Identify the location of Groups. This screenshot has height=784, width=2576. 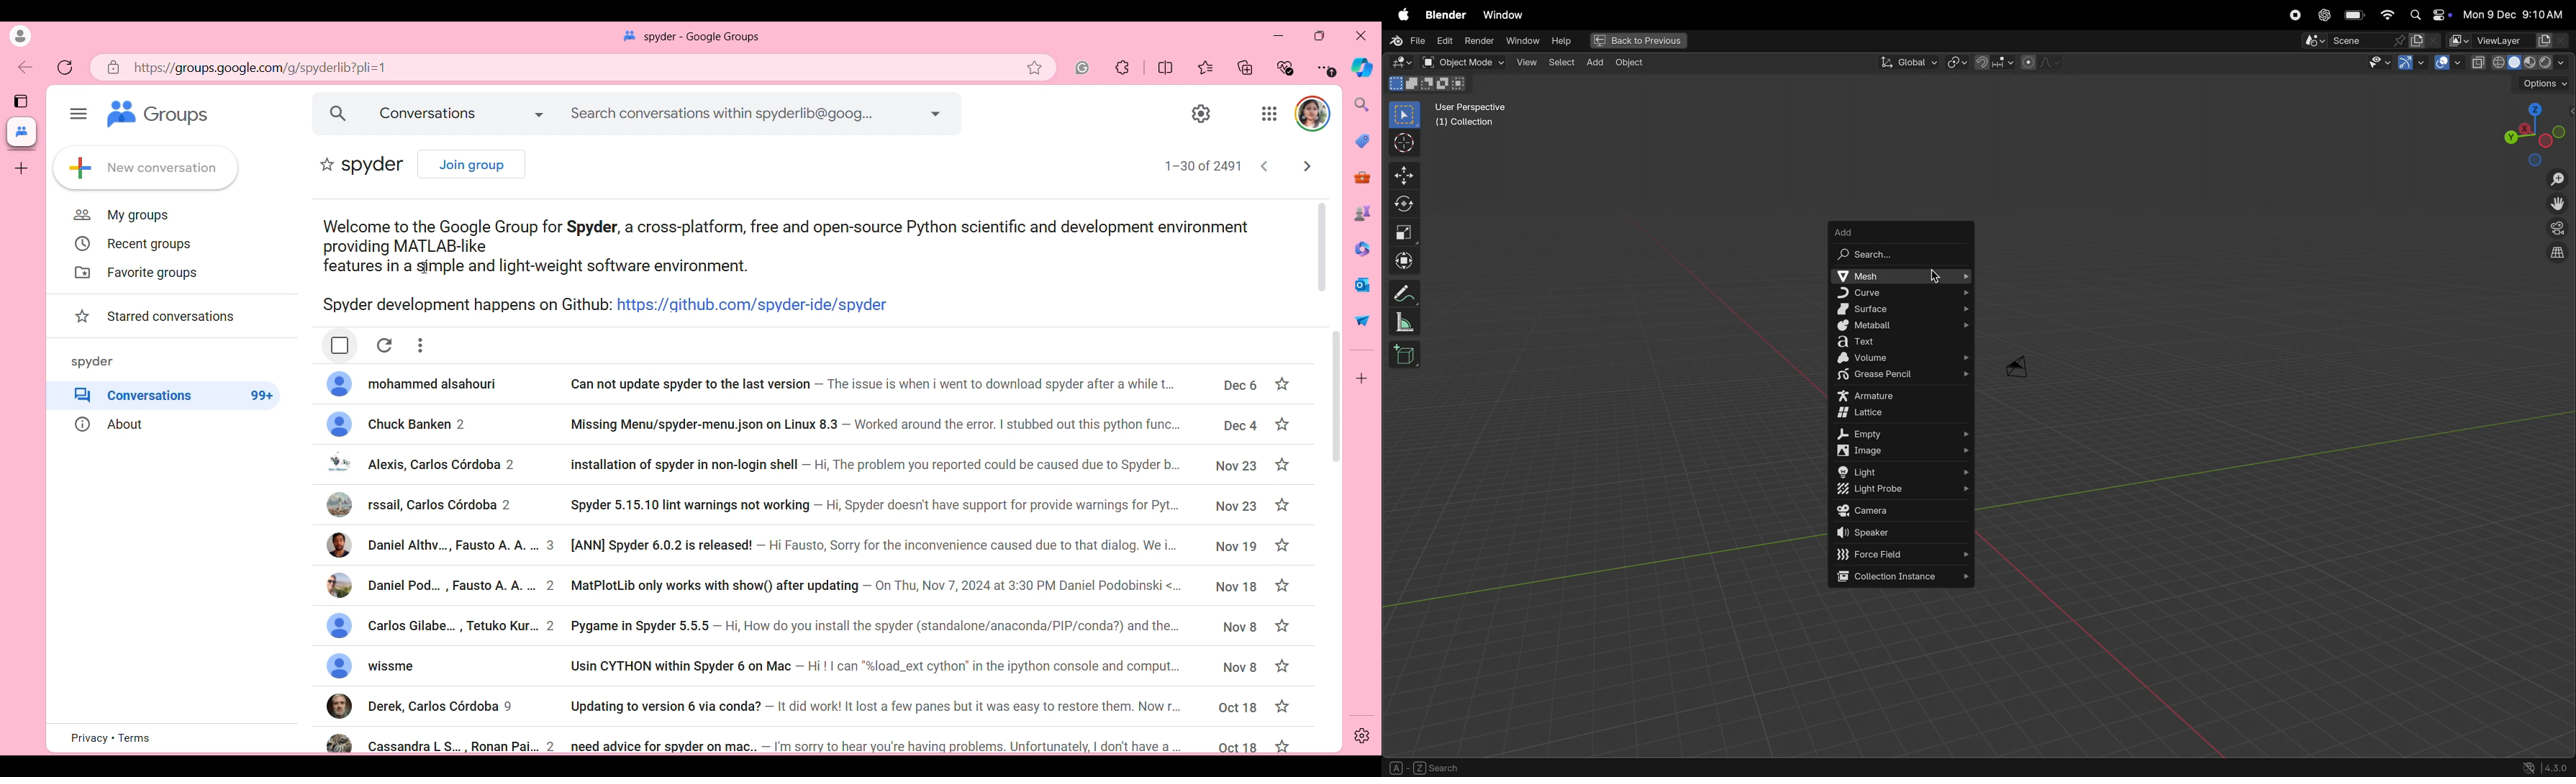
(159, 114).